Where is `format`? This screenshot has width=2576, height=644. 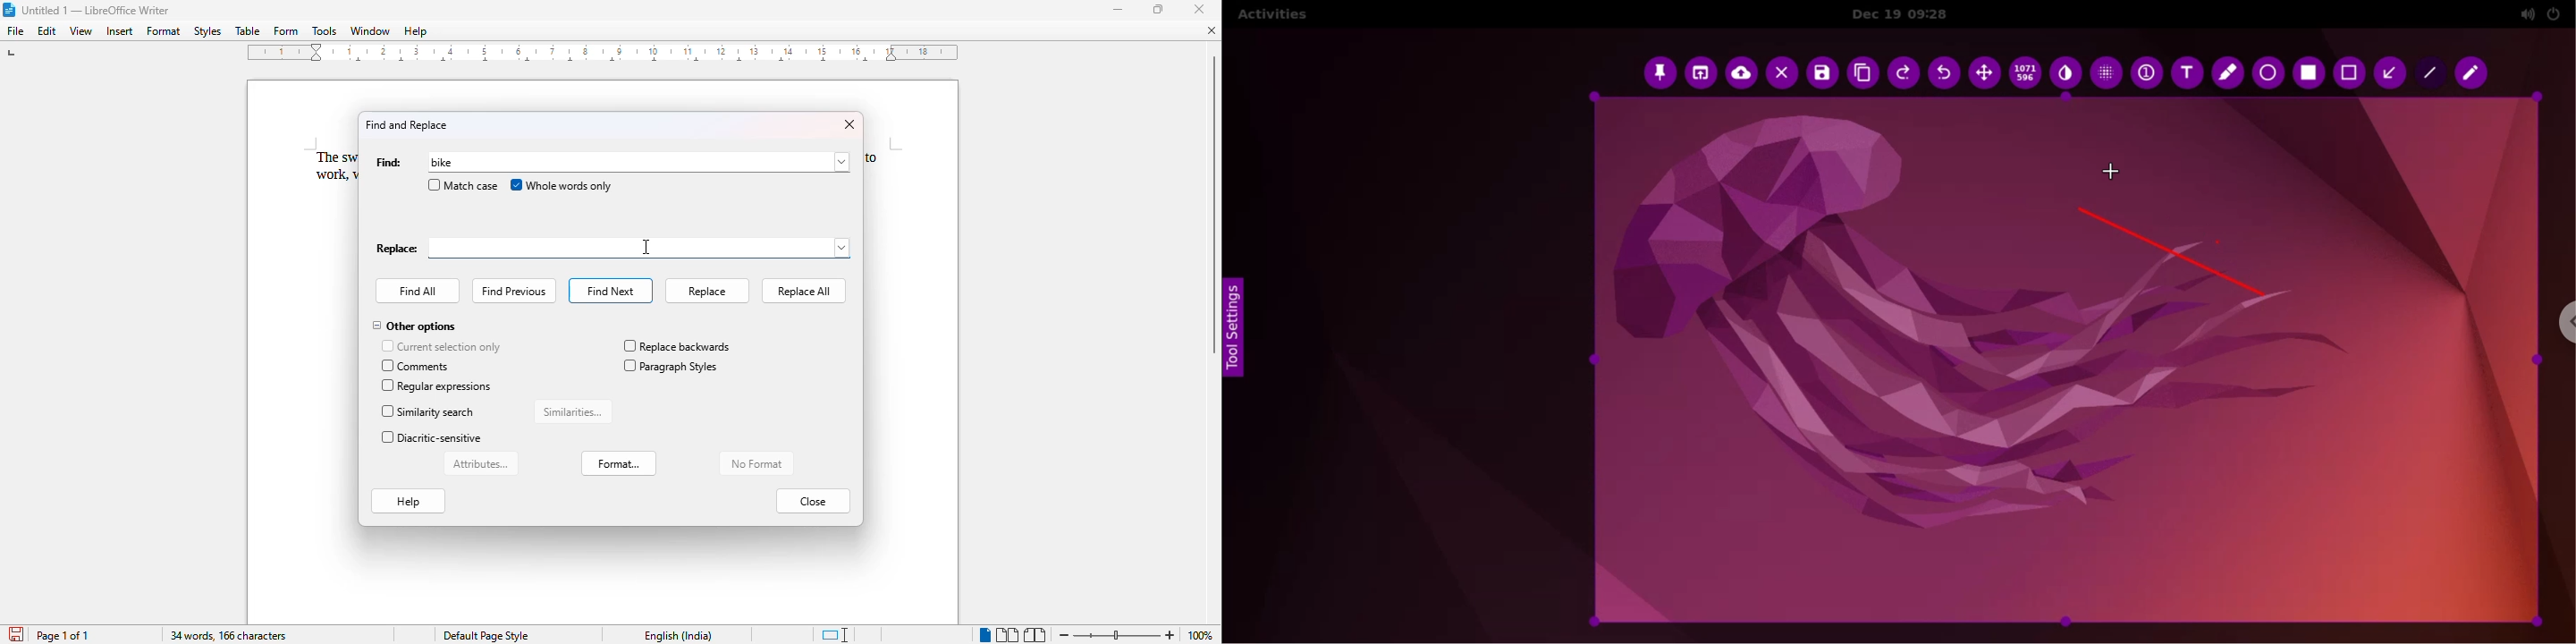
format is located at coordinates (619, 462).